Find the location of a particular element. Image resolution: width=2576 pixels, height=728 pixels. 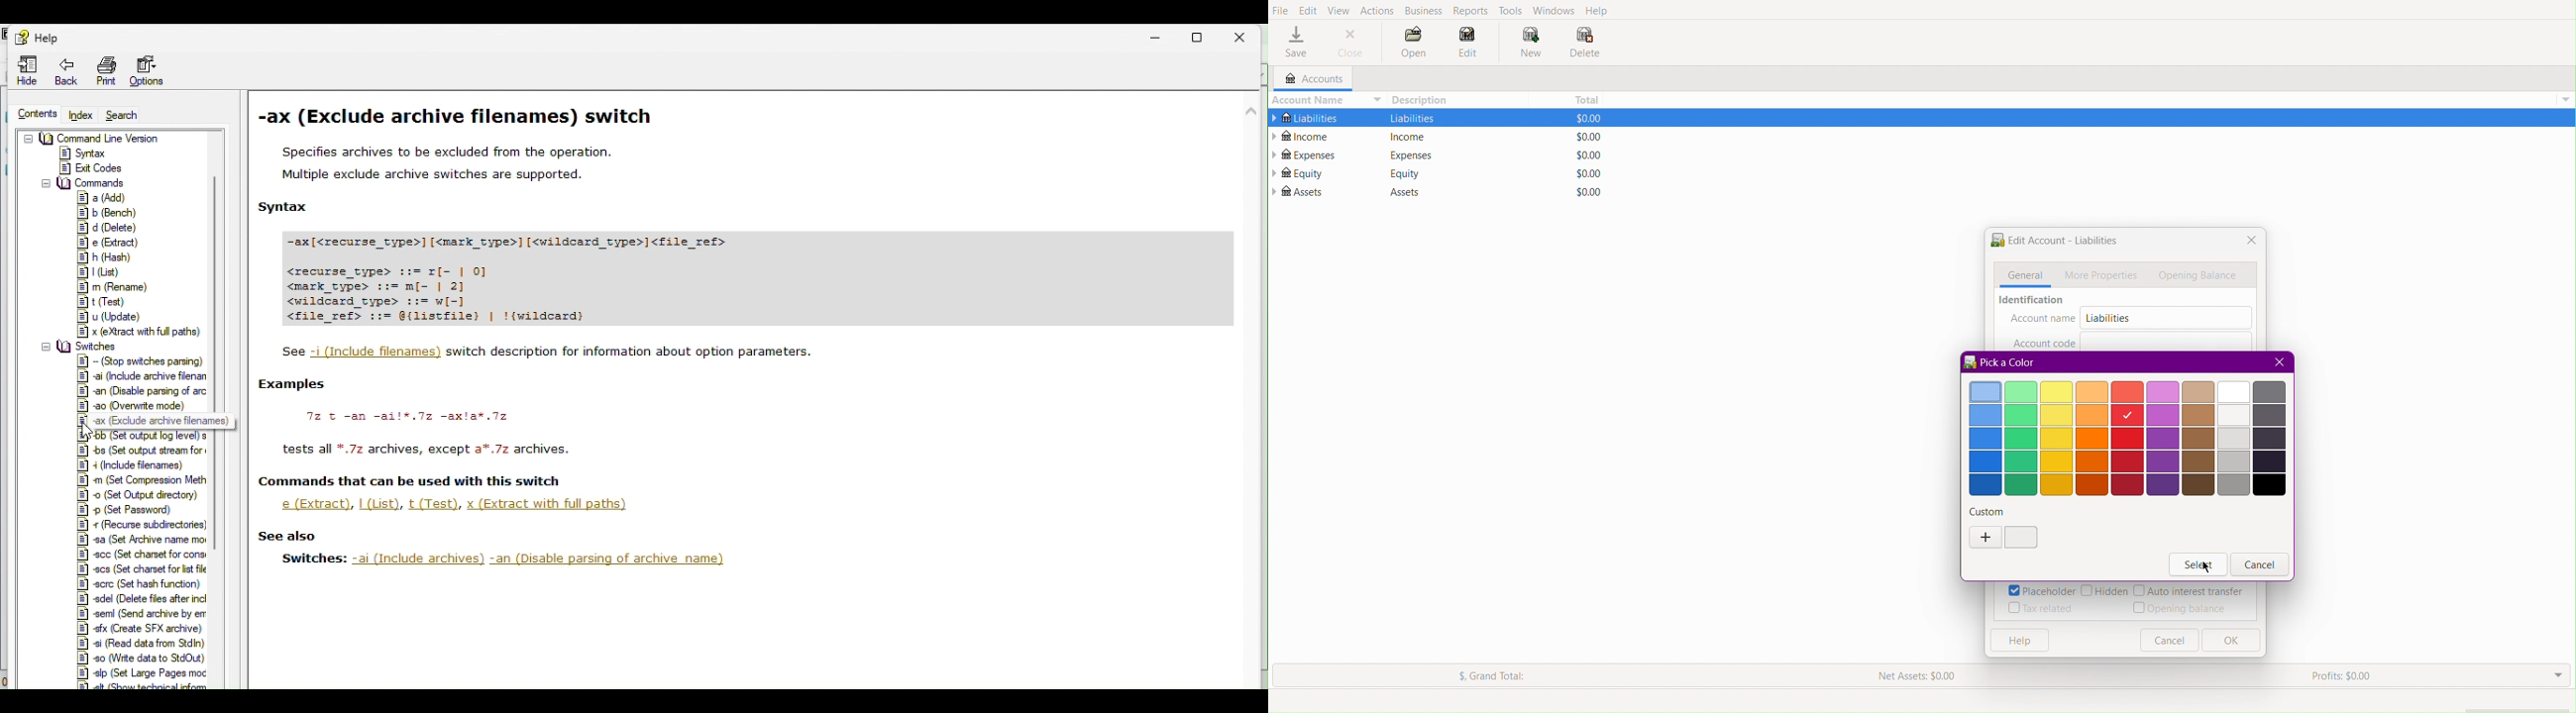

 is located at coordinates (2169, 640).